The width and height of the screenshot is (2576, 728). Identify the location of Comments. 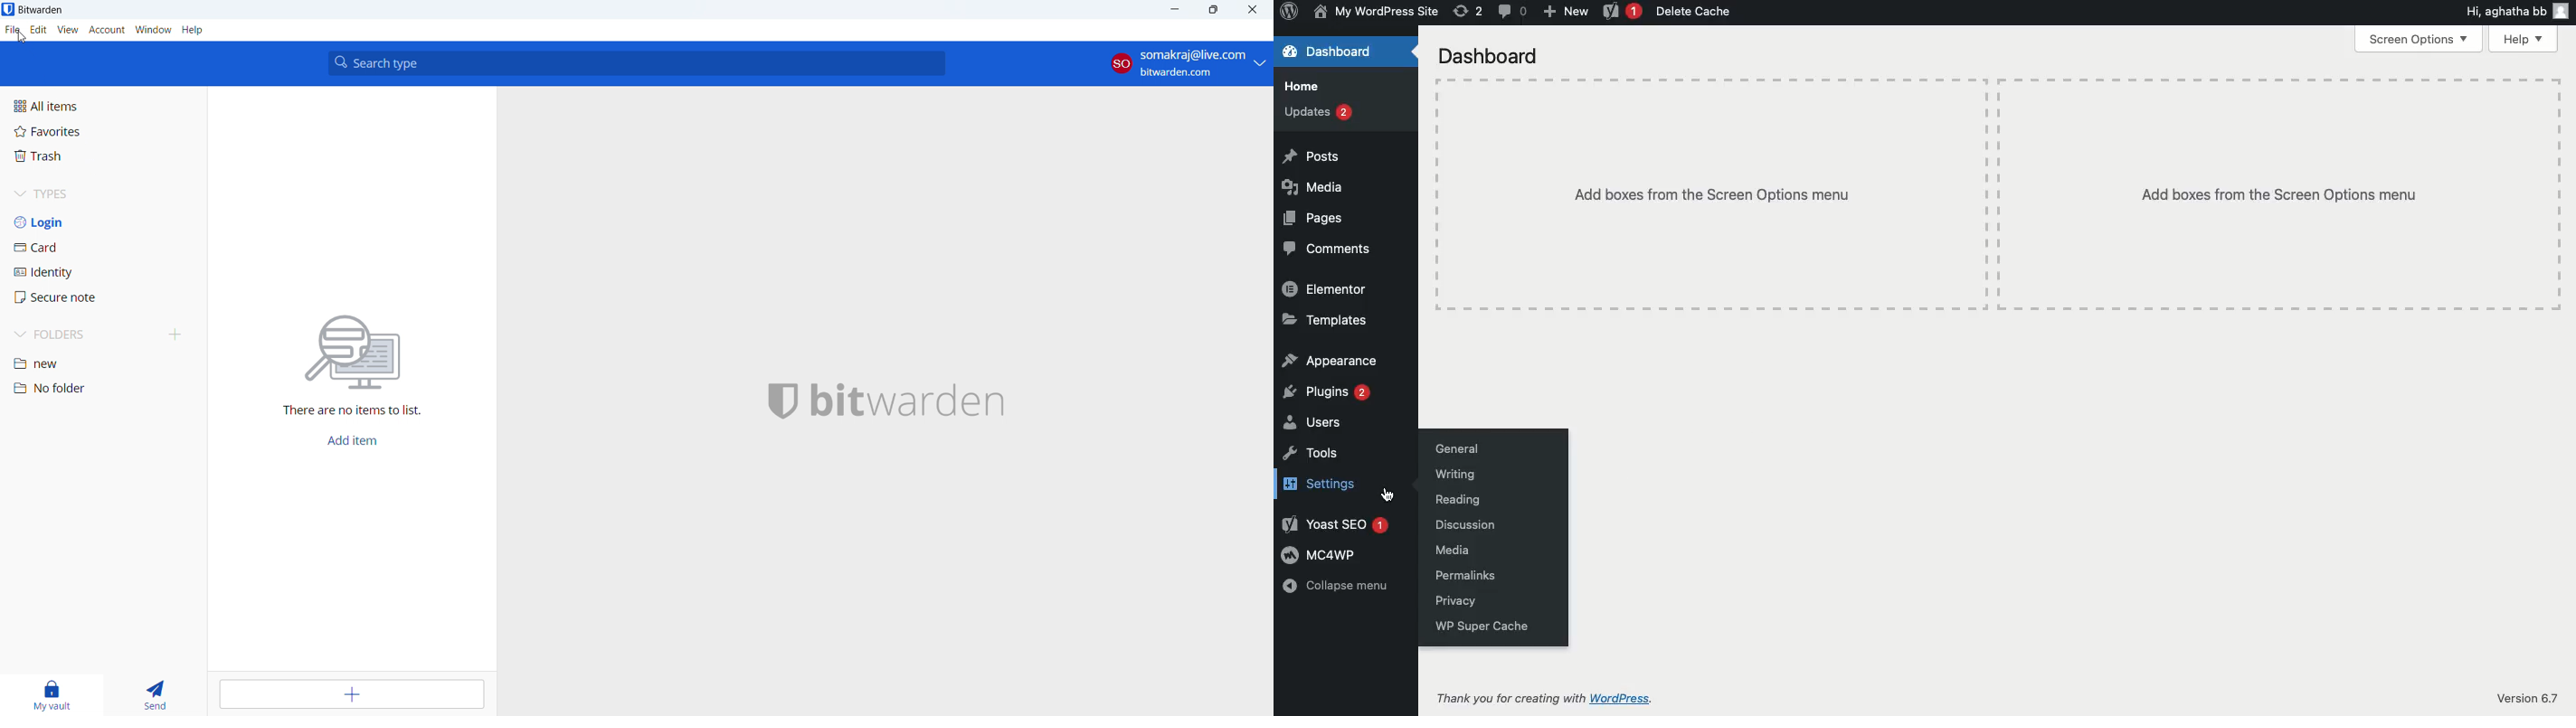
(1325, 248).